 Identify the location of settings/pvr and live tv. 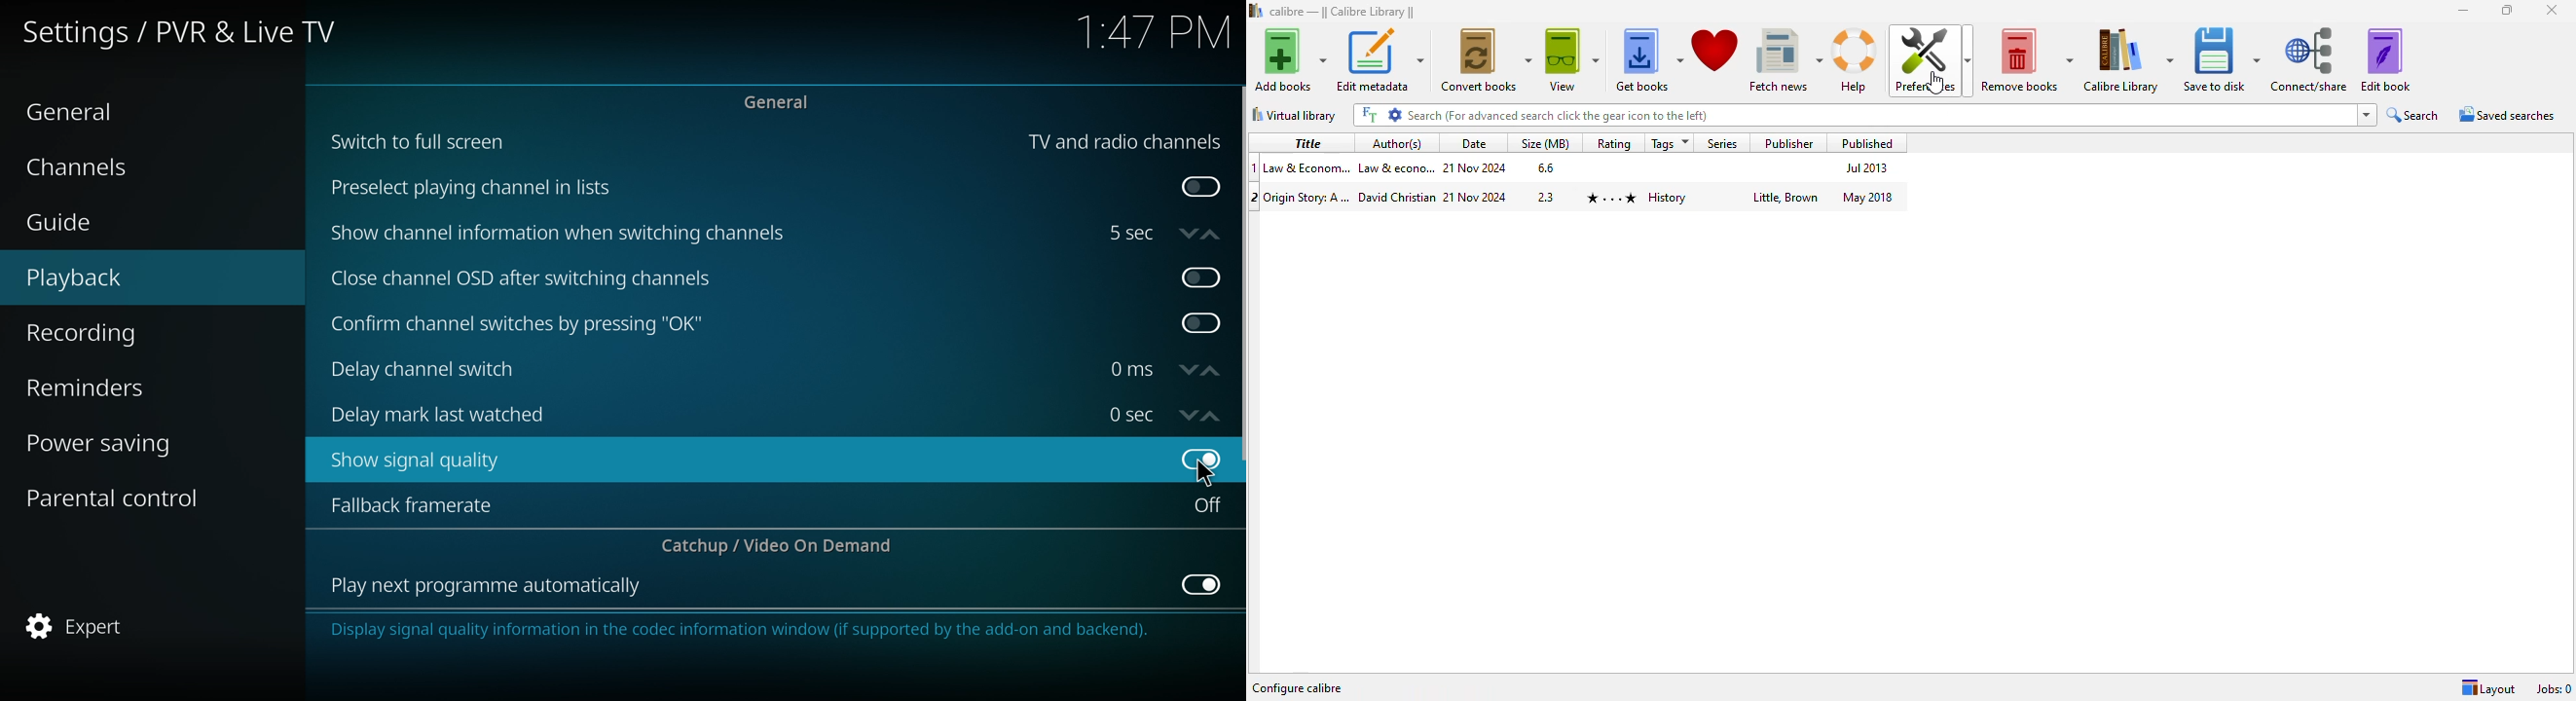
(190, 31).